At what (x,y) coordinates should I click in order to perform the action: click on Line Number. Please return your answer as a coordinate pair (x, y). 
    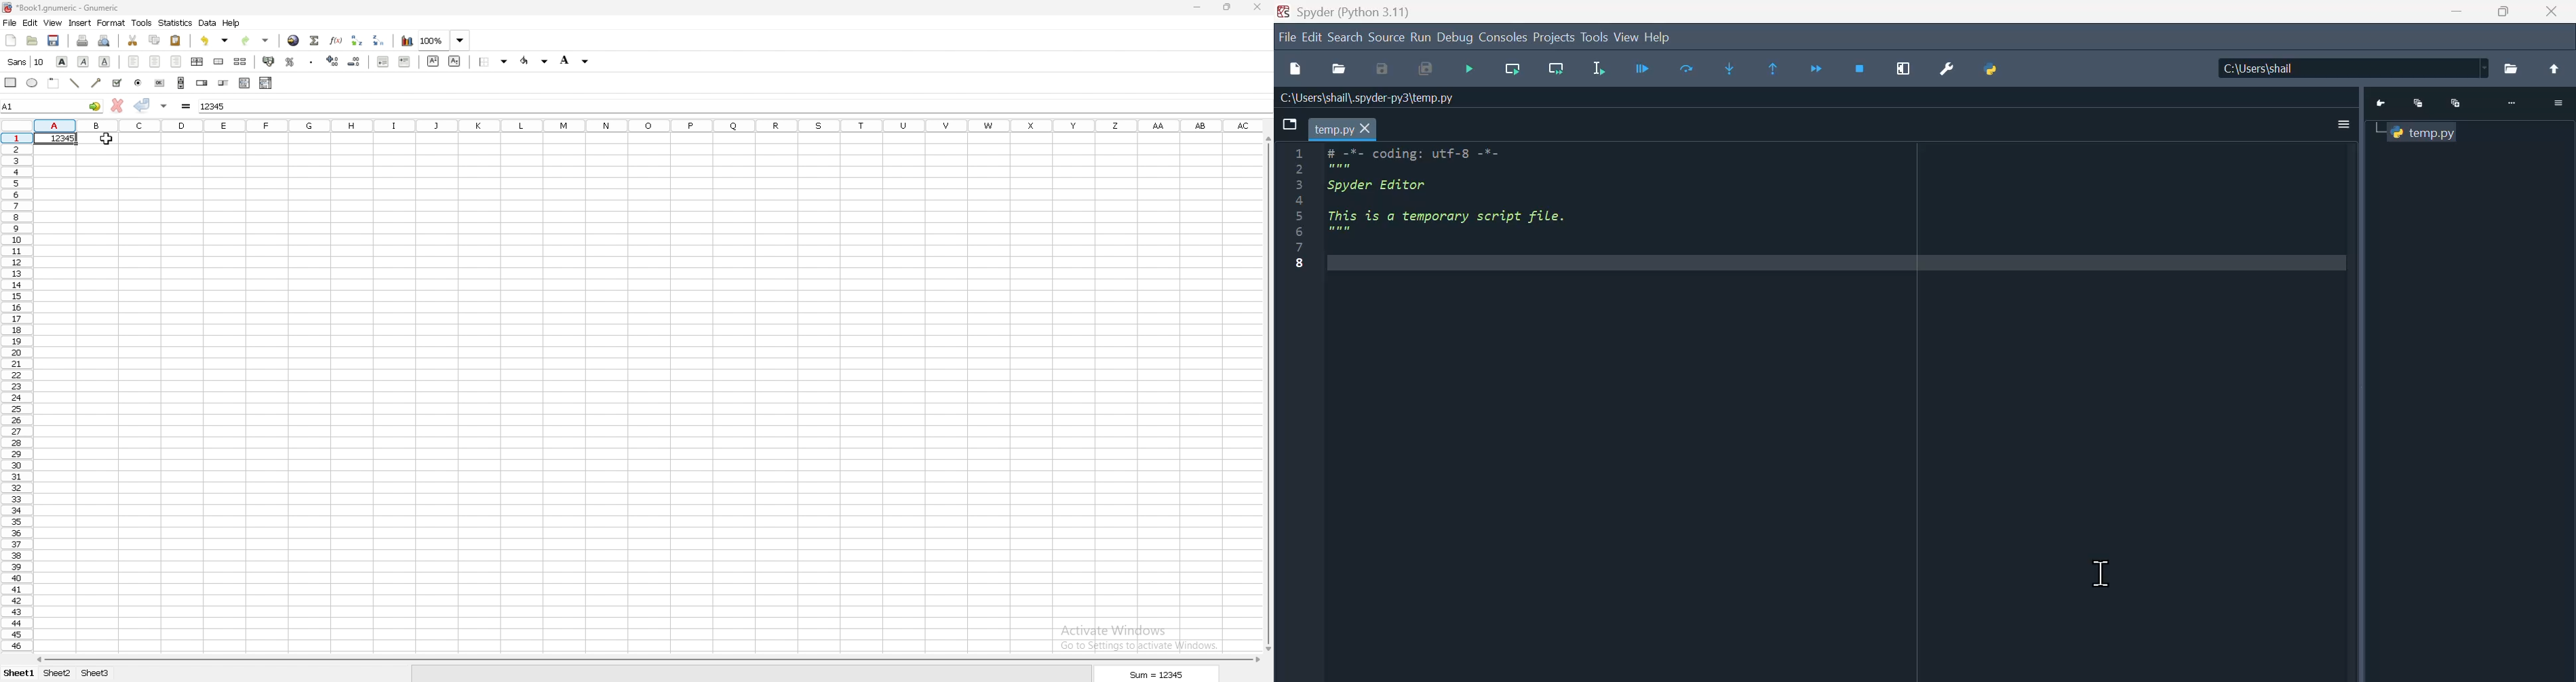
    Looking at the image, I should click on (1300, 207).